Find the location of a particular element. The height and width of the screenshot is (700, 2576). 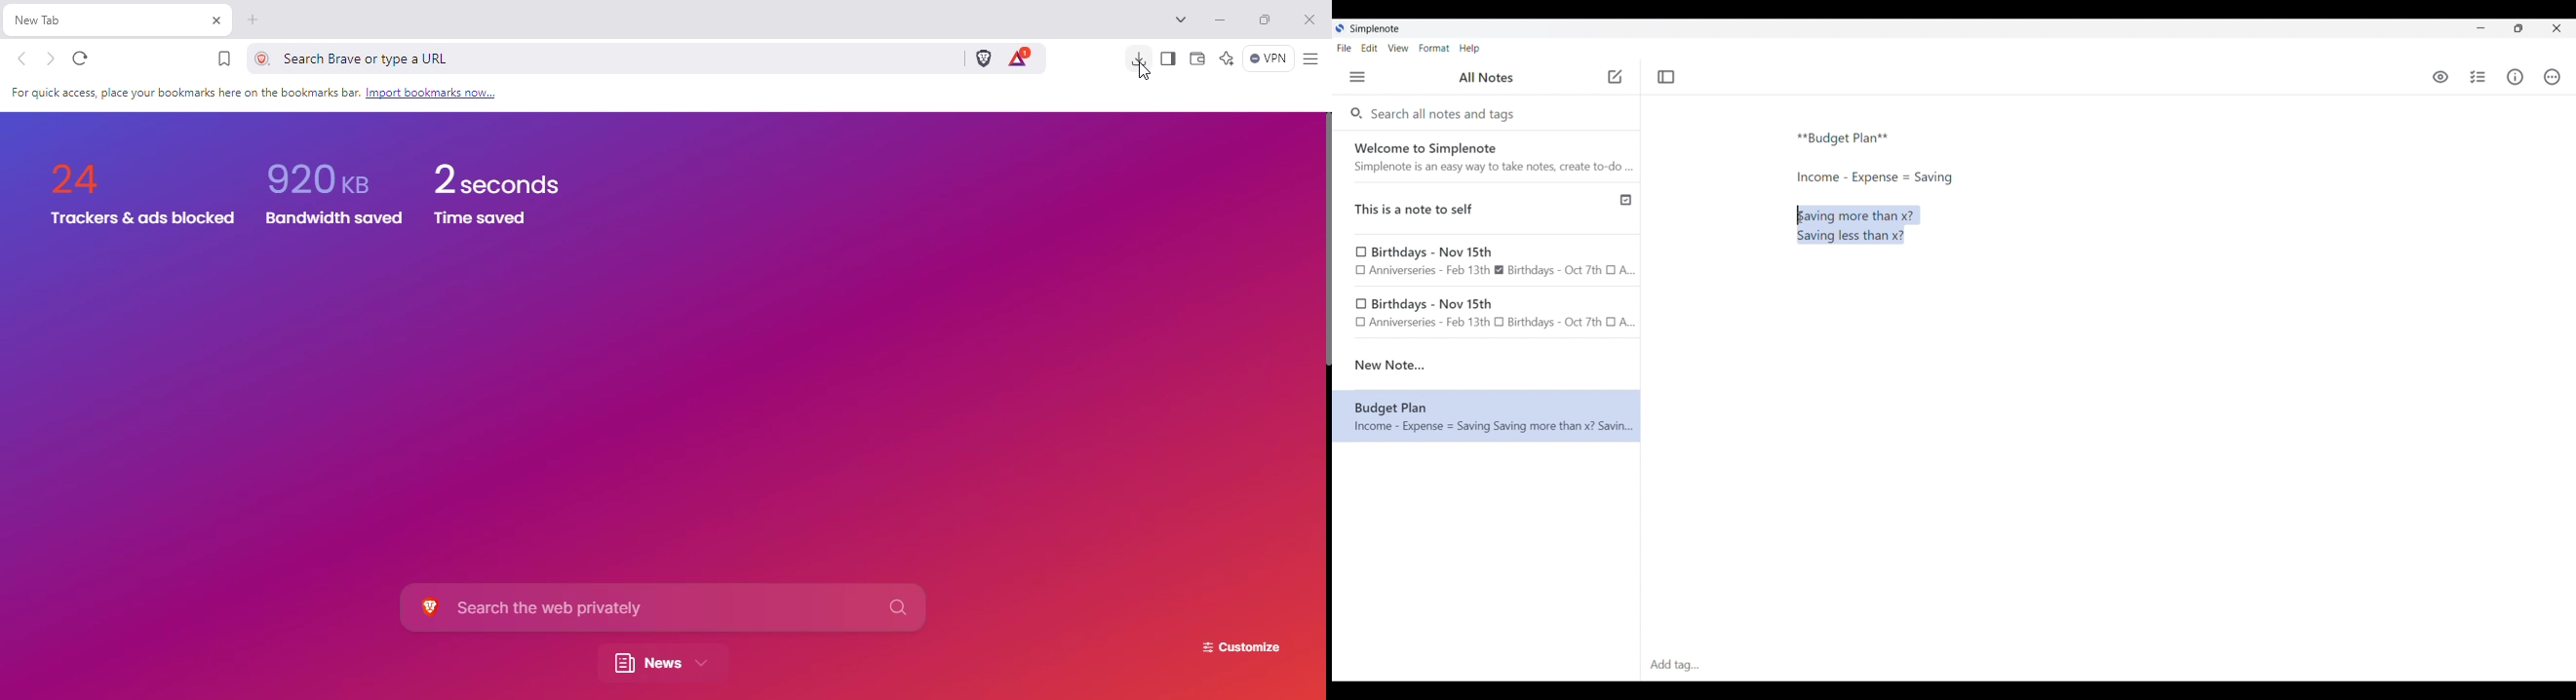

new note is located at coordinates (1486, 365).